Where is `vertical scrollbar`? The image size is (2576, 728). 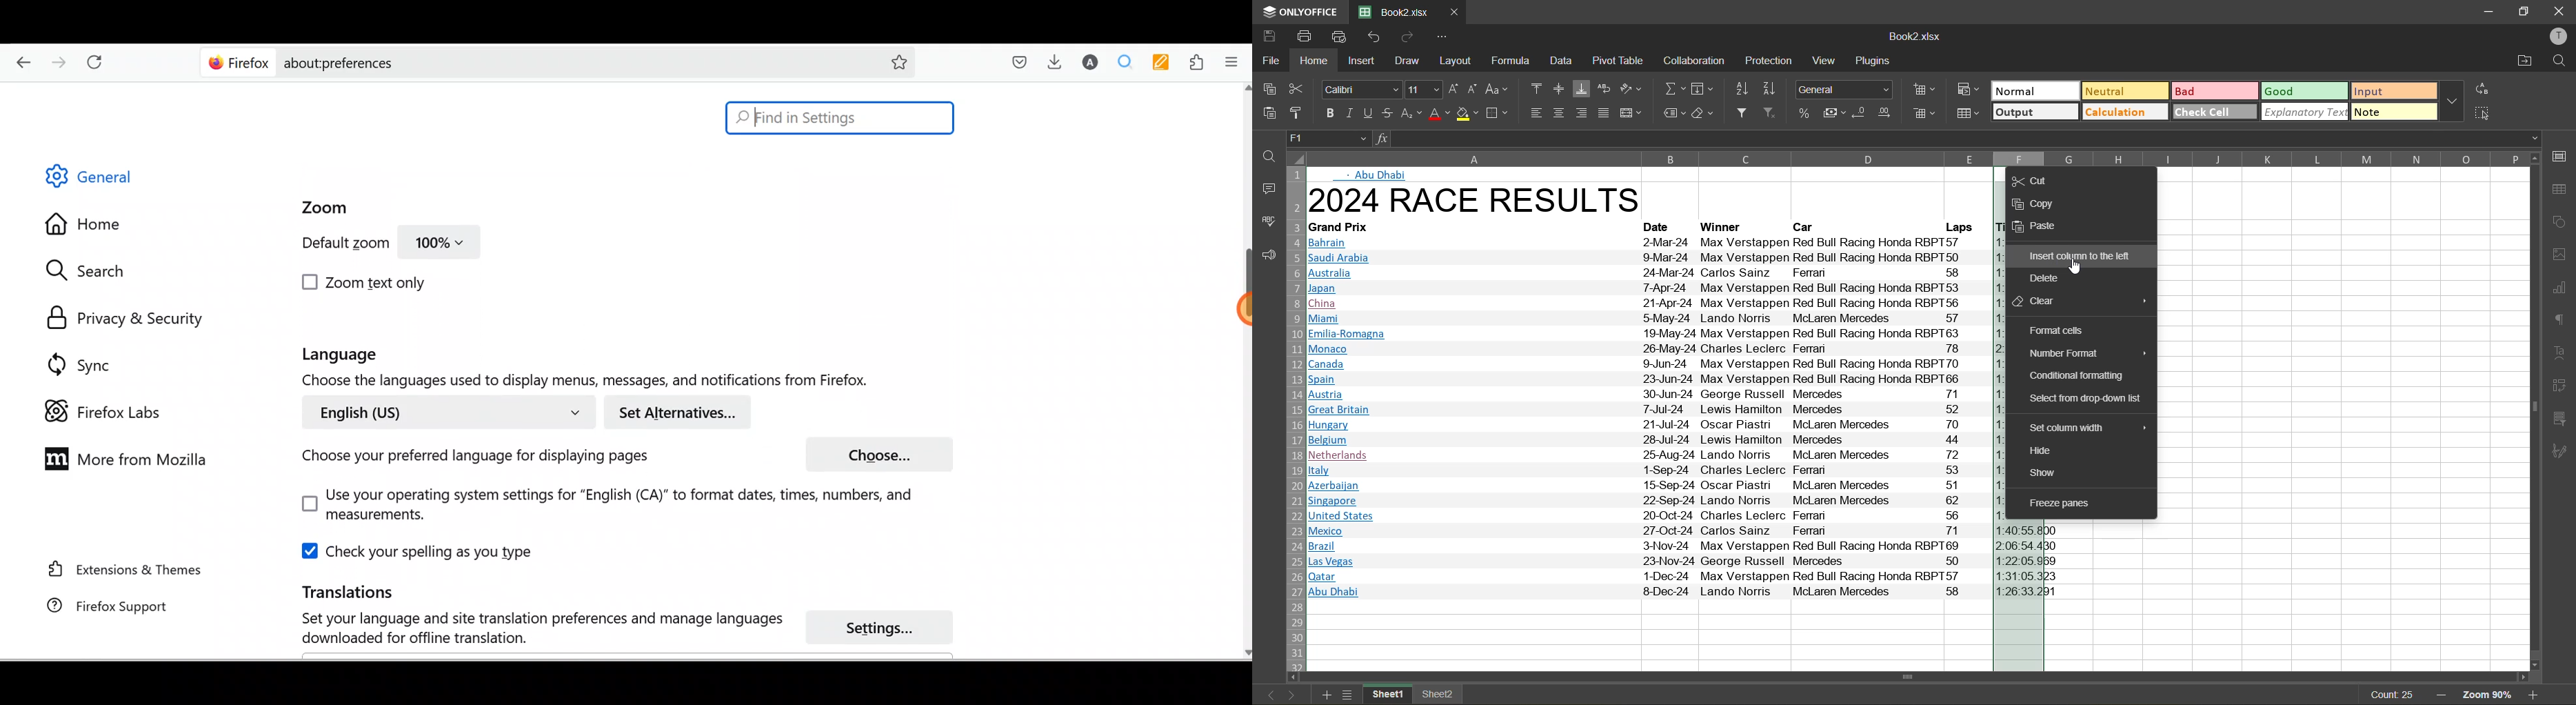 vertical scrollbar is located at coordinates (2535, 407).